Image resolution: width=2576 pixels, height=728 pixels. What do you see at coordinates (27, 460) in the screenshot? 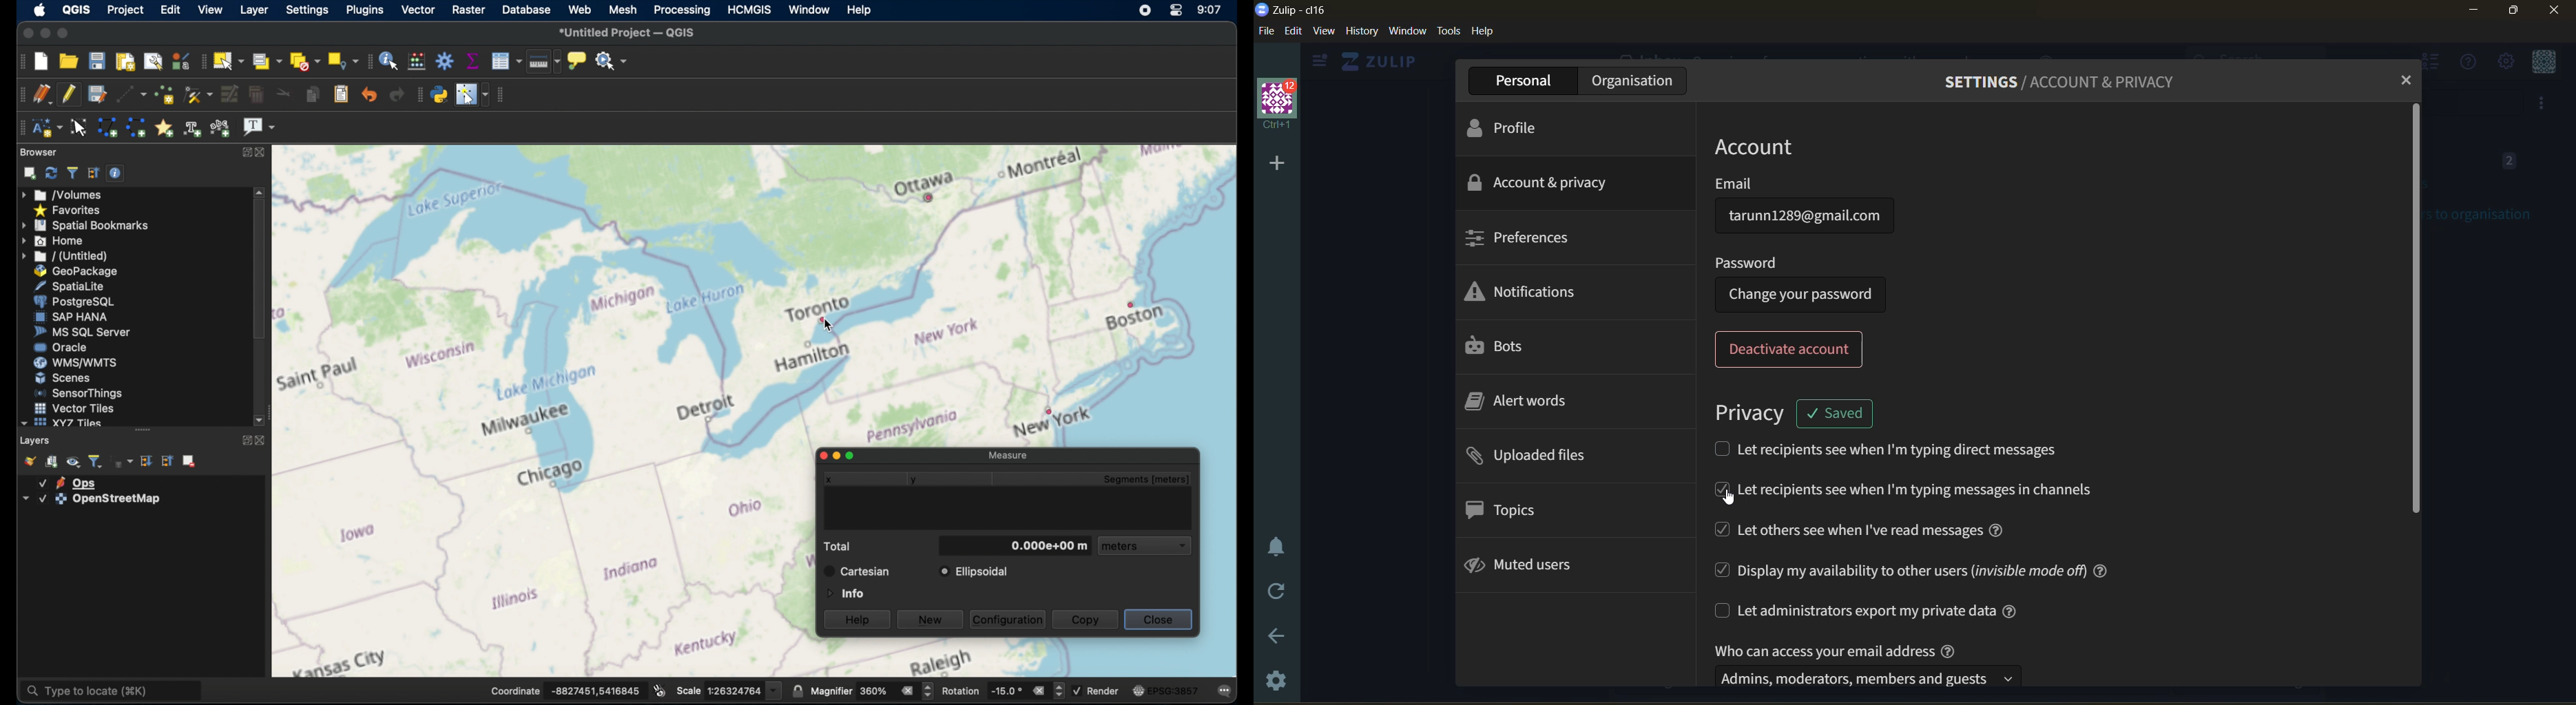
I see `open map layer` at bounding box center [27, 460].